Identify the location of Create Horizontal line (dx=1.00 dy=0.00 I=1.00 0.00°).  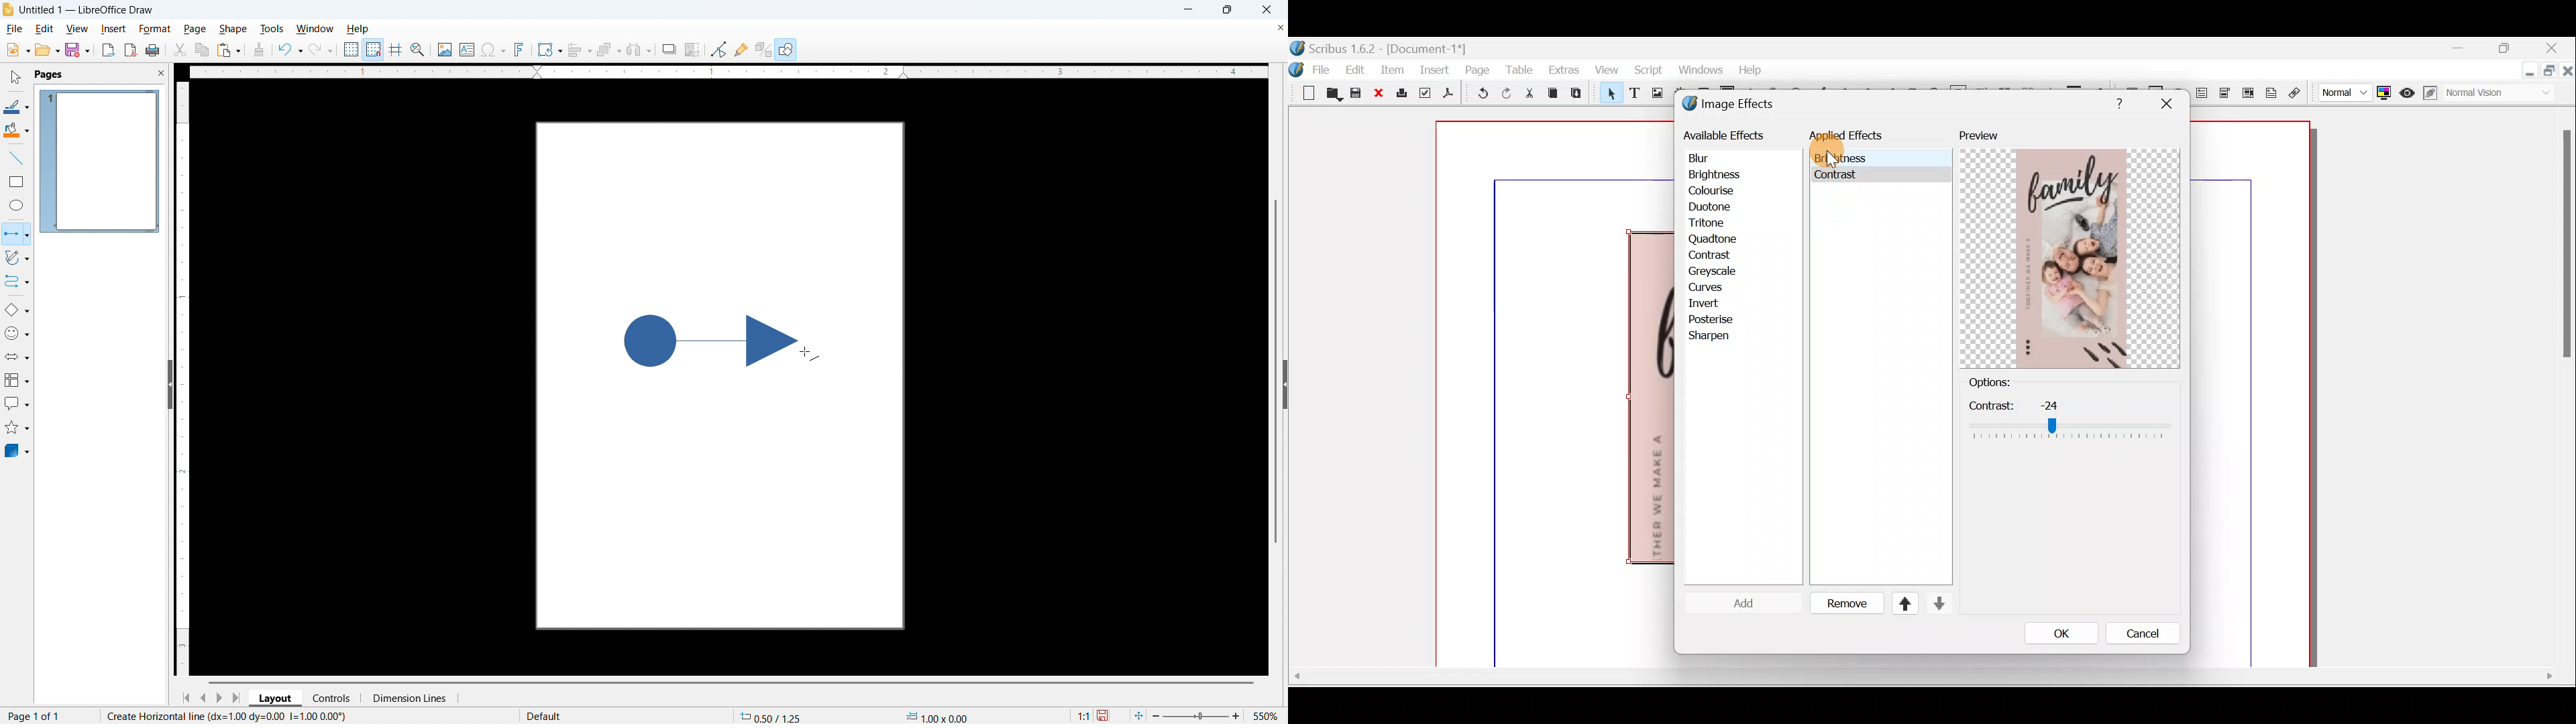
(223, 716).